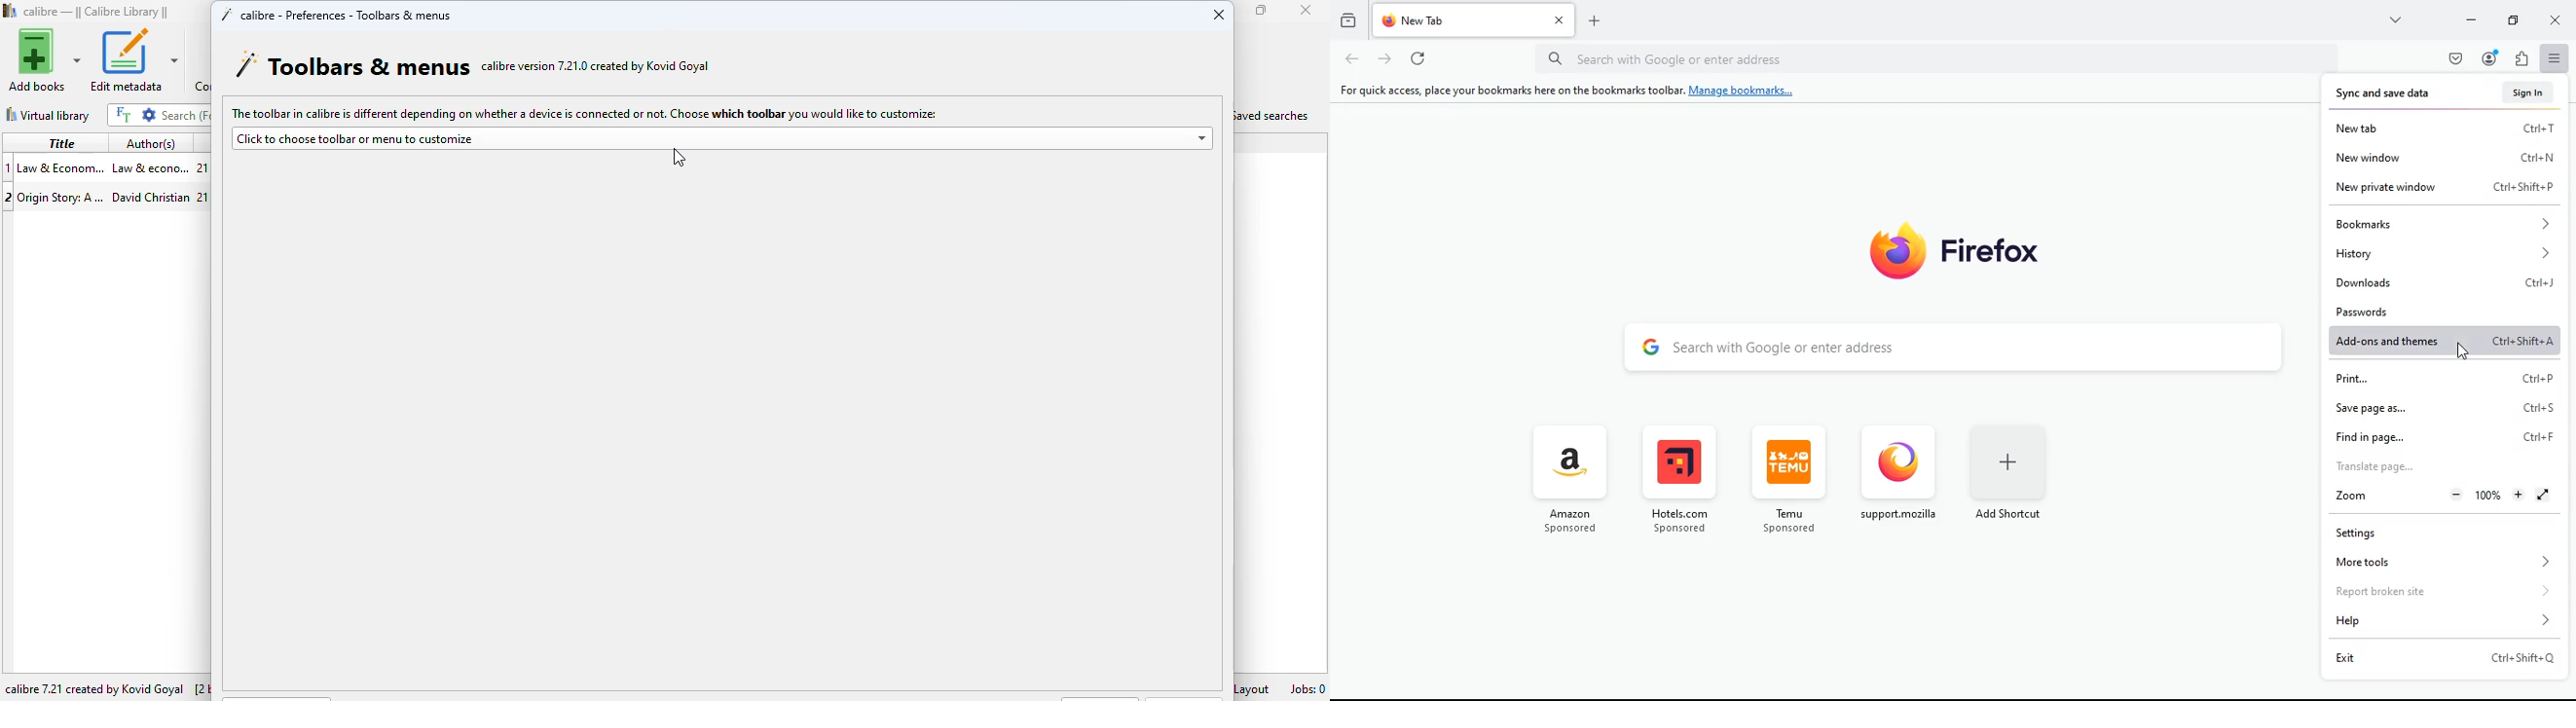 This screenshot has width=2576, height=728. Describe the element at coordinates (2460, 344) in the screenshot. I see `cursor` at that location.